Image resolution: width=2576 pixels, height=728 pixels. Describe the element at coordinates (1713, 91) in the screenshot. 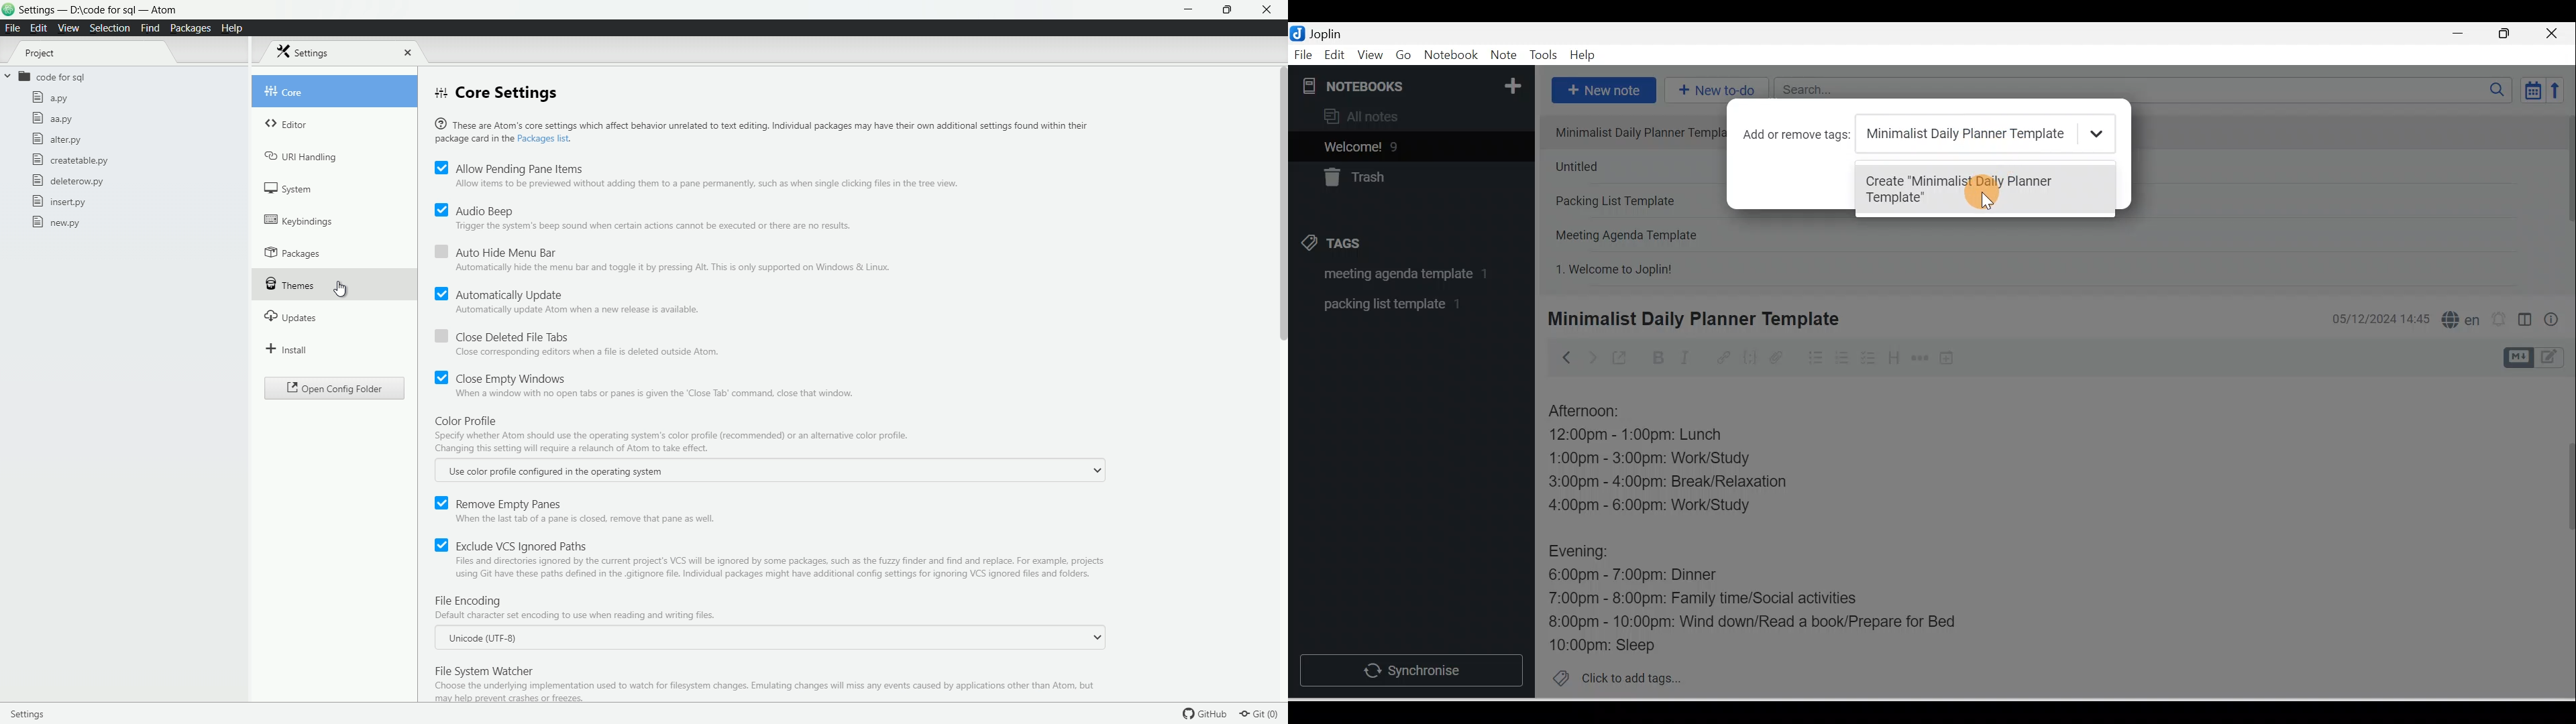

I see `New to-do` at that location.